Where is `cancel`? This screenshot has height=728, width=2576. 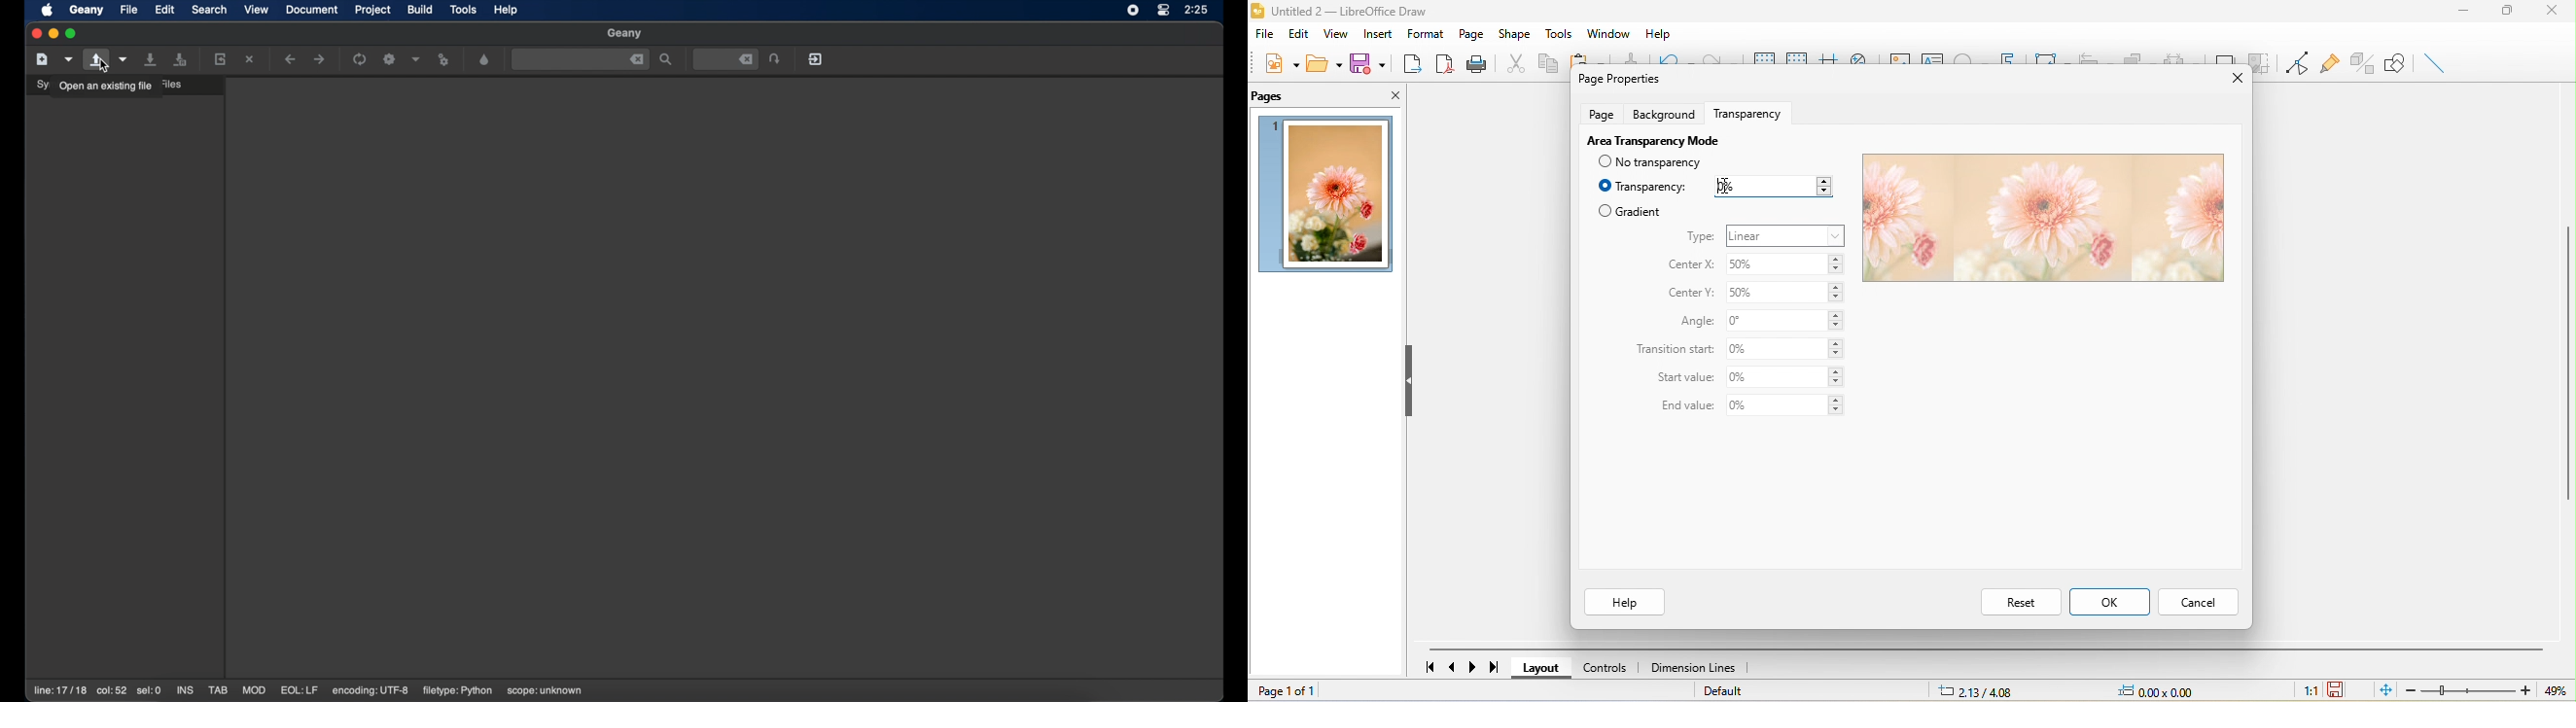 cancel is located at coordinates (2197, 604).